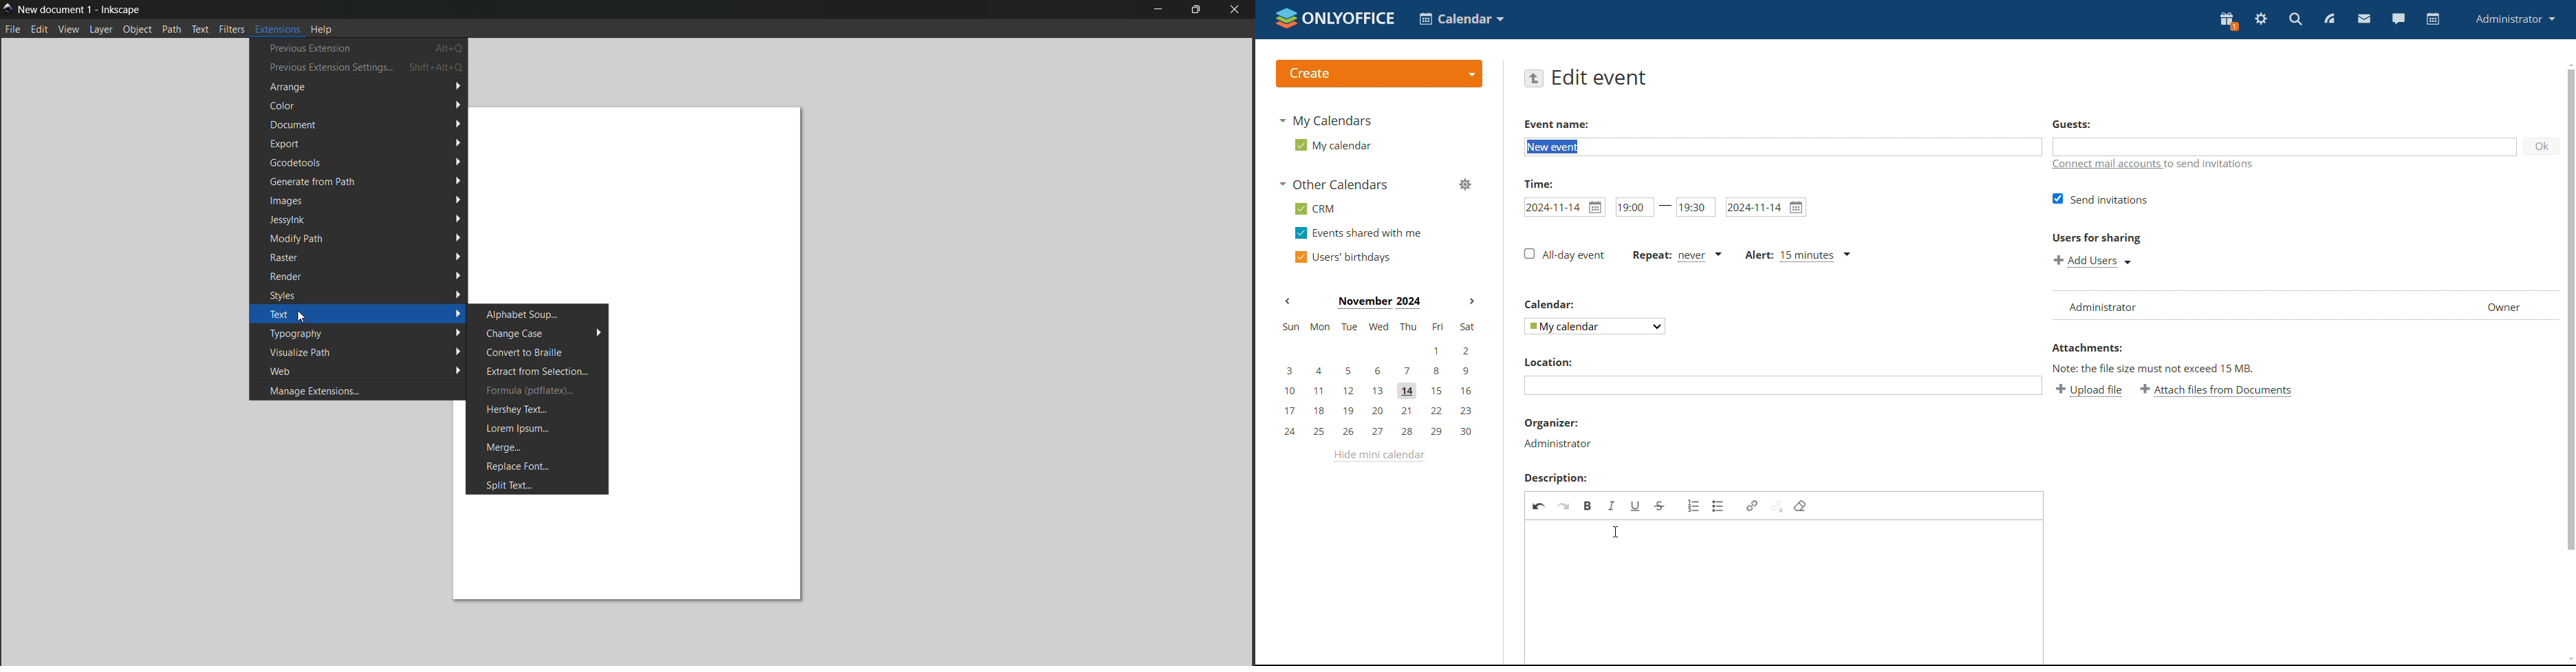  What do you see at coordinates (302, 316) in the screenshot?
I see `cursor` at bounding box center [302, 316].